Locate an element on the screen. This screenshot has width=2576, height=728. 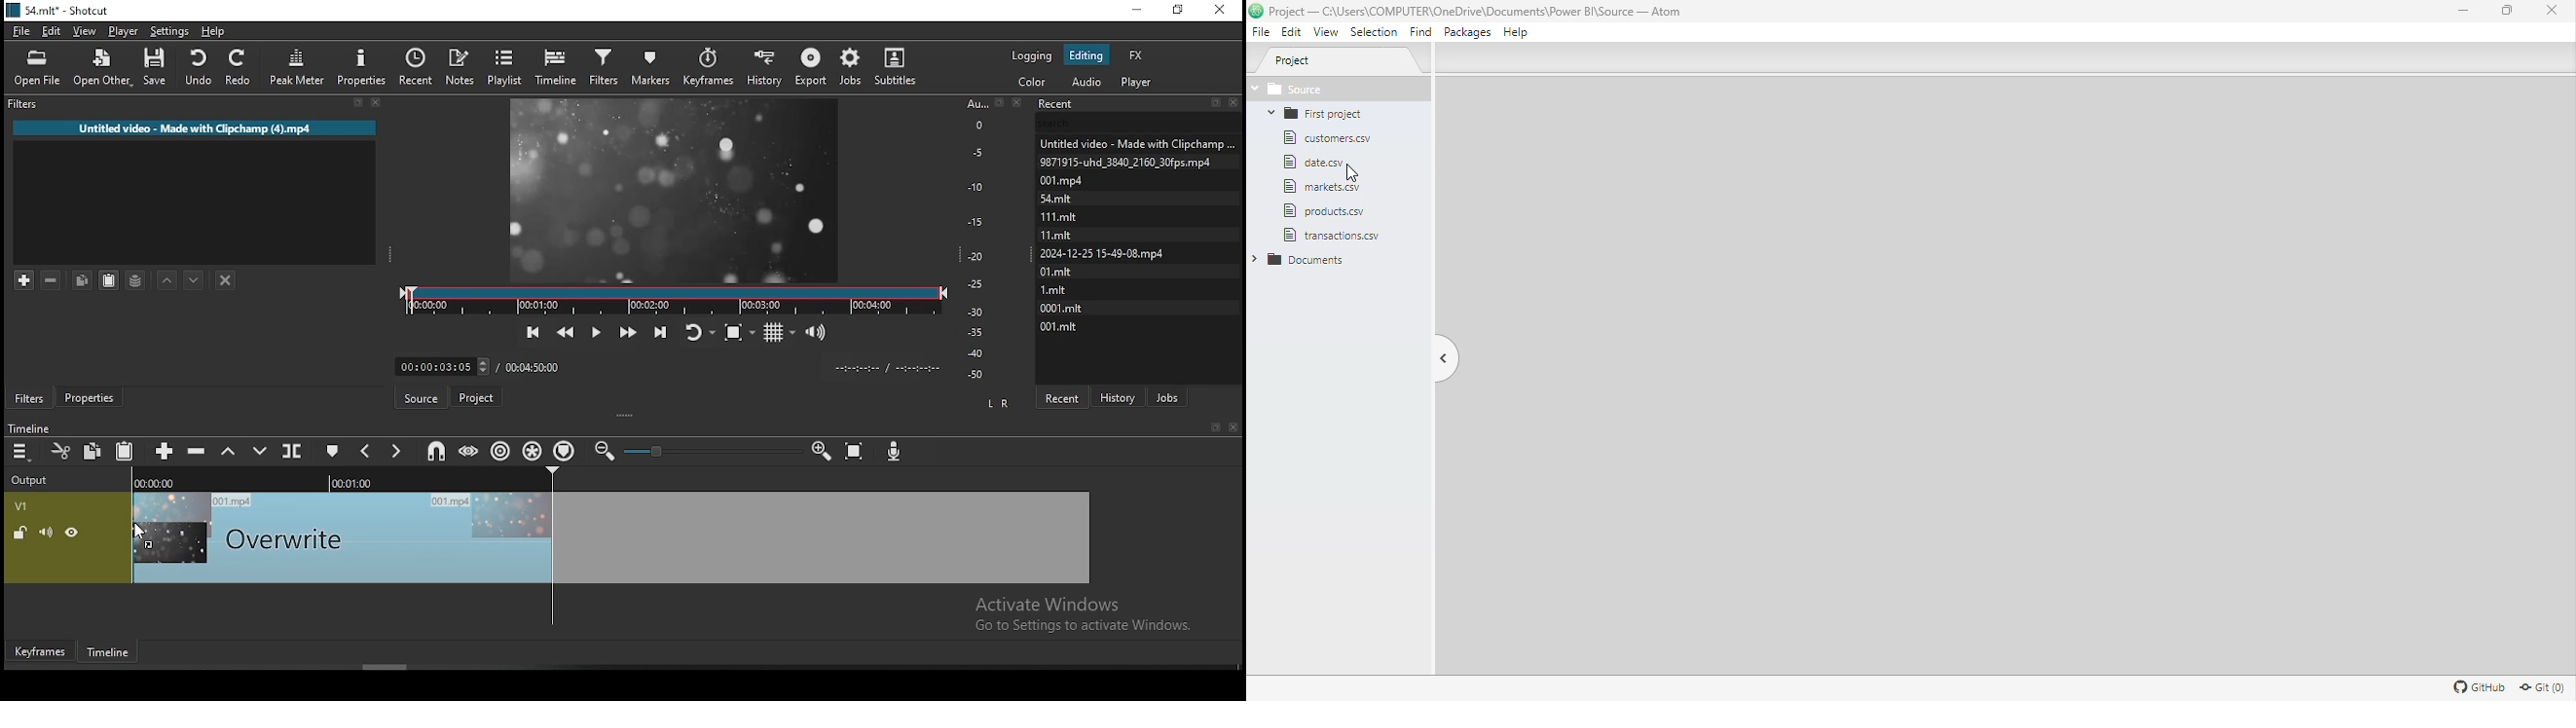
copy is located at coordinates (84, 277).